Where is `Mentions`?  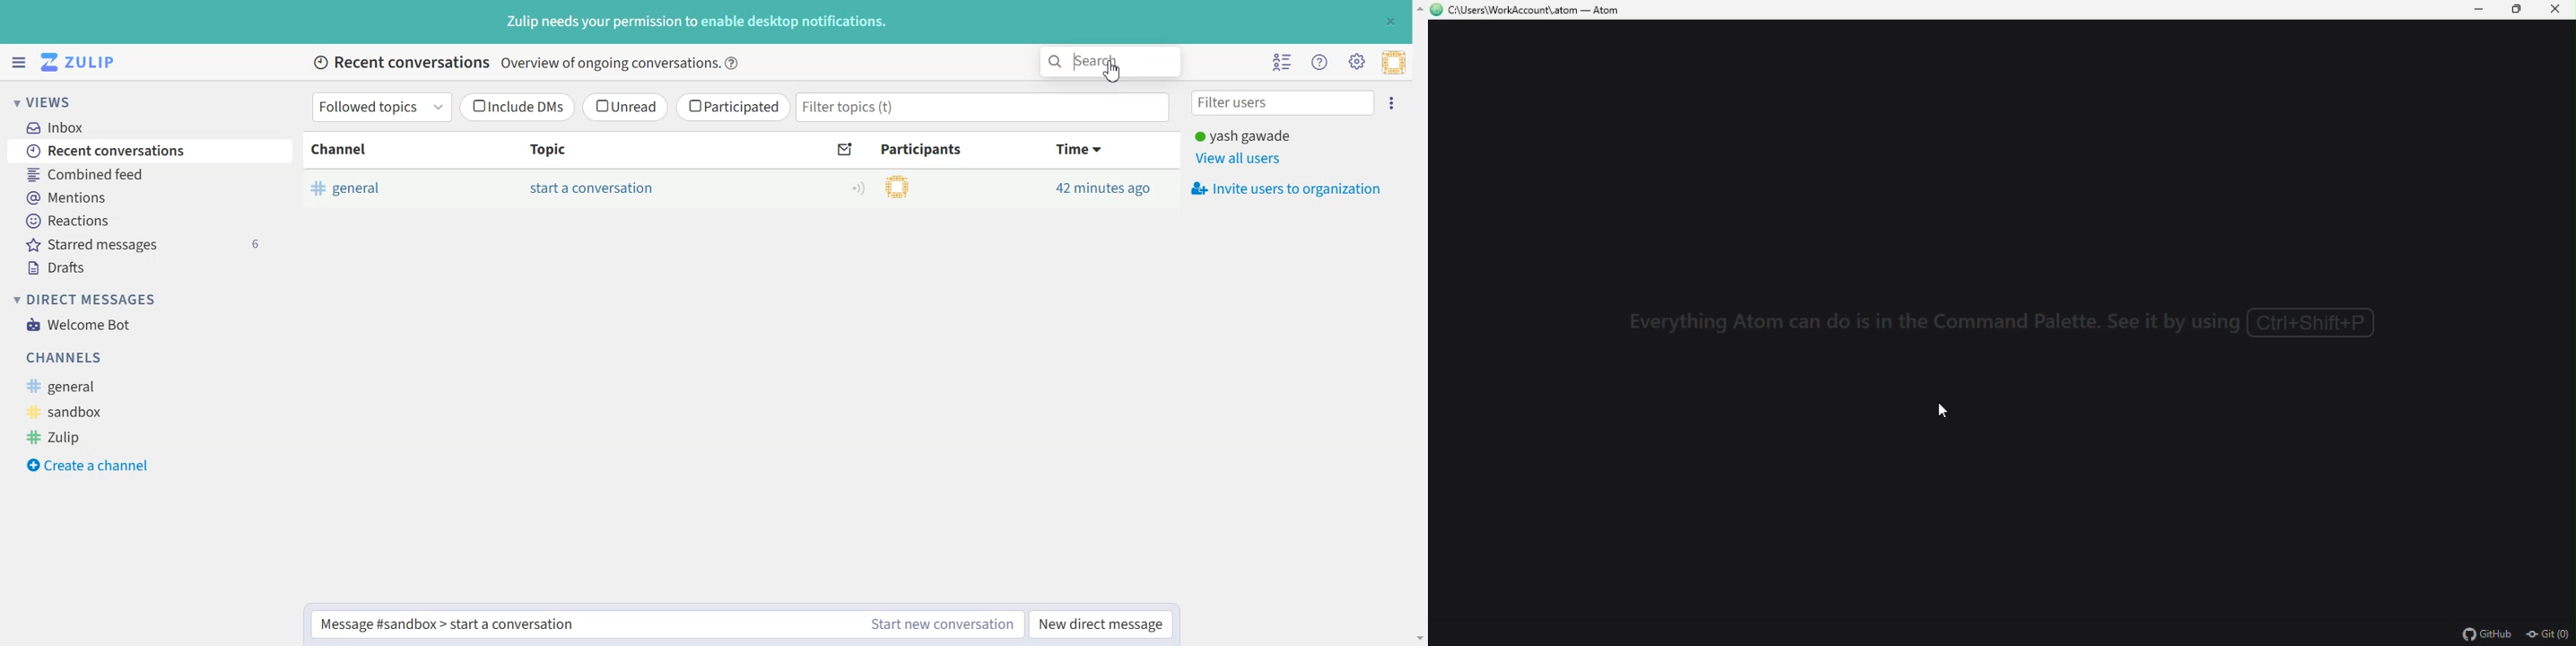 Mentions is located at coordinates (147, 197).